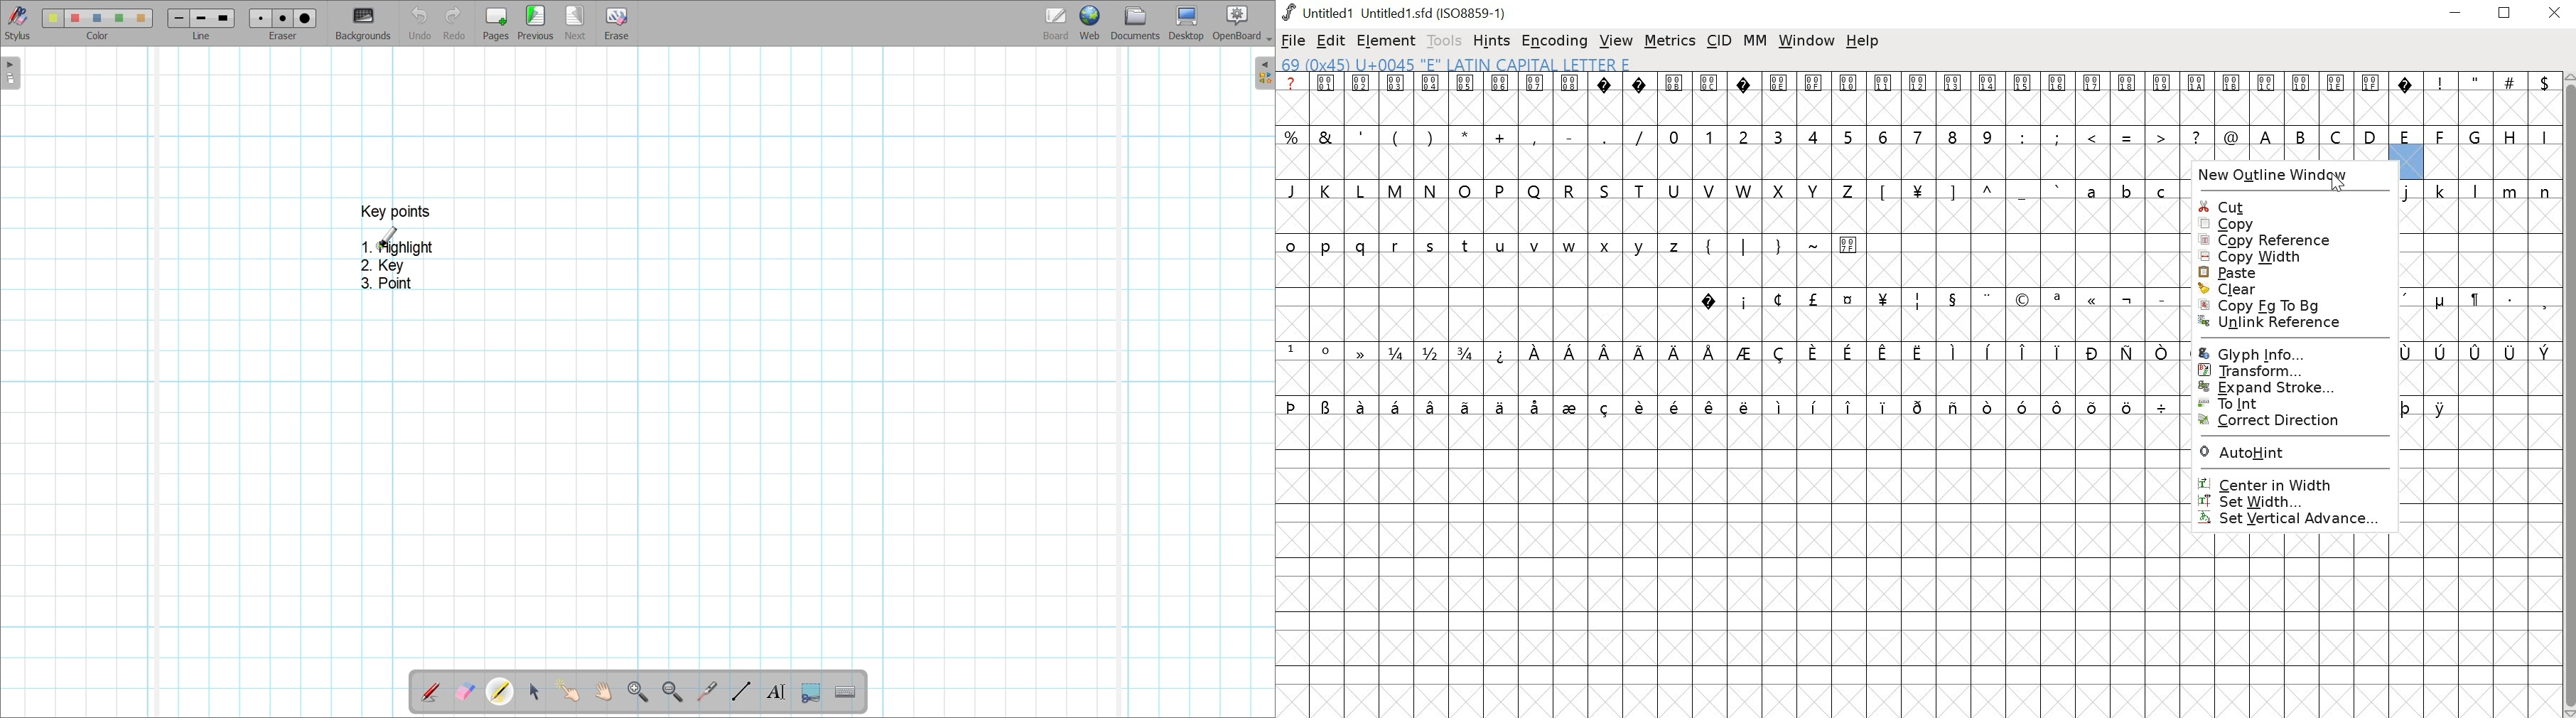  I want to click on Highlighter, so click(500, 691).